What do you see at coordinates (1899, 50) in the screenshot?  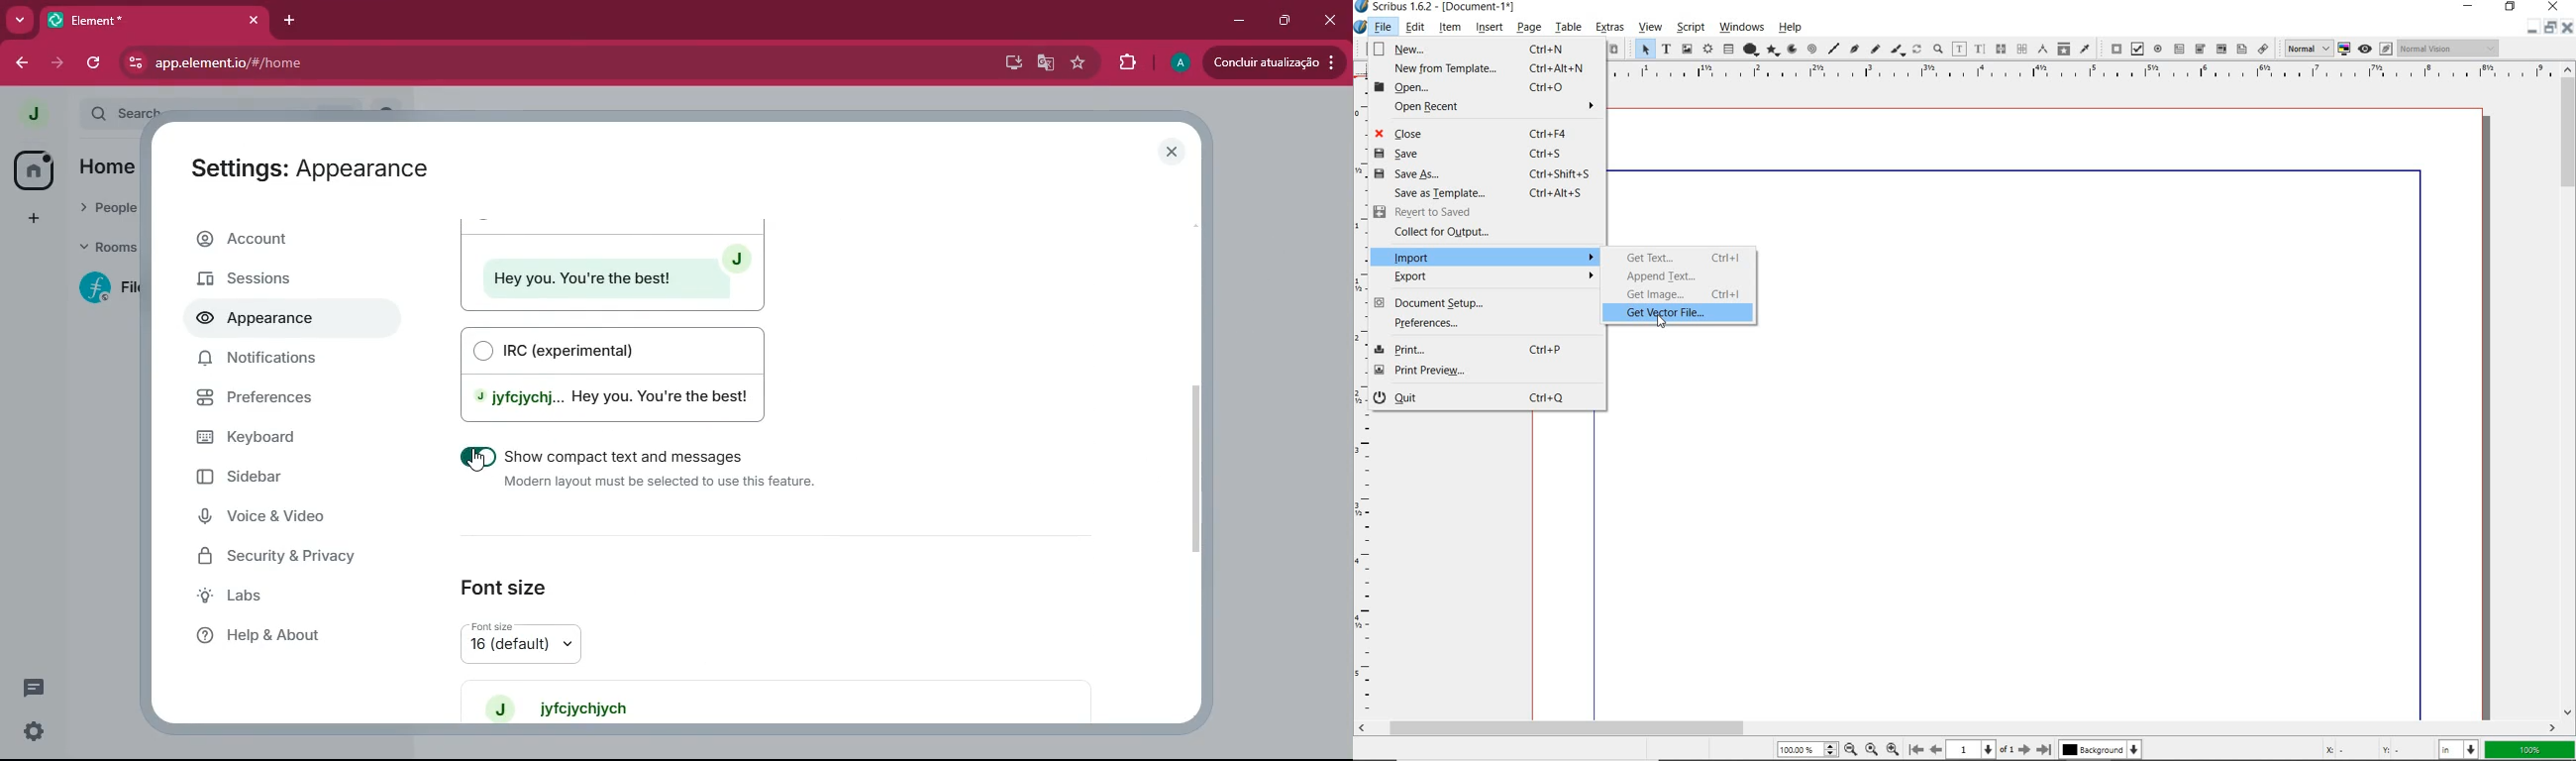 I see `calligraphic line` at bounding box center [1899, 50].